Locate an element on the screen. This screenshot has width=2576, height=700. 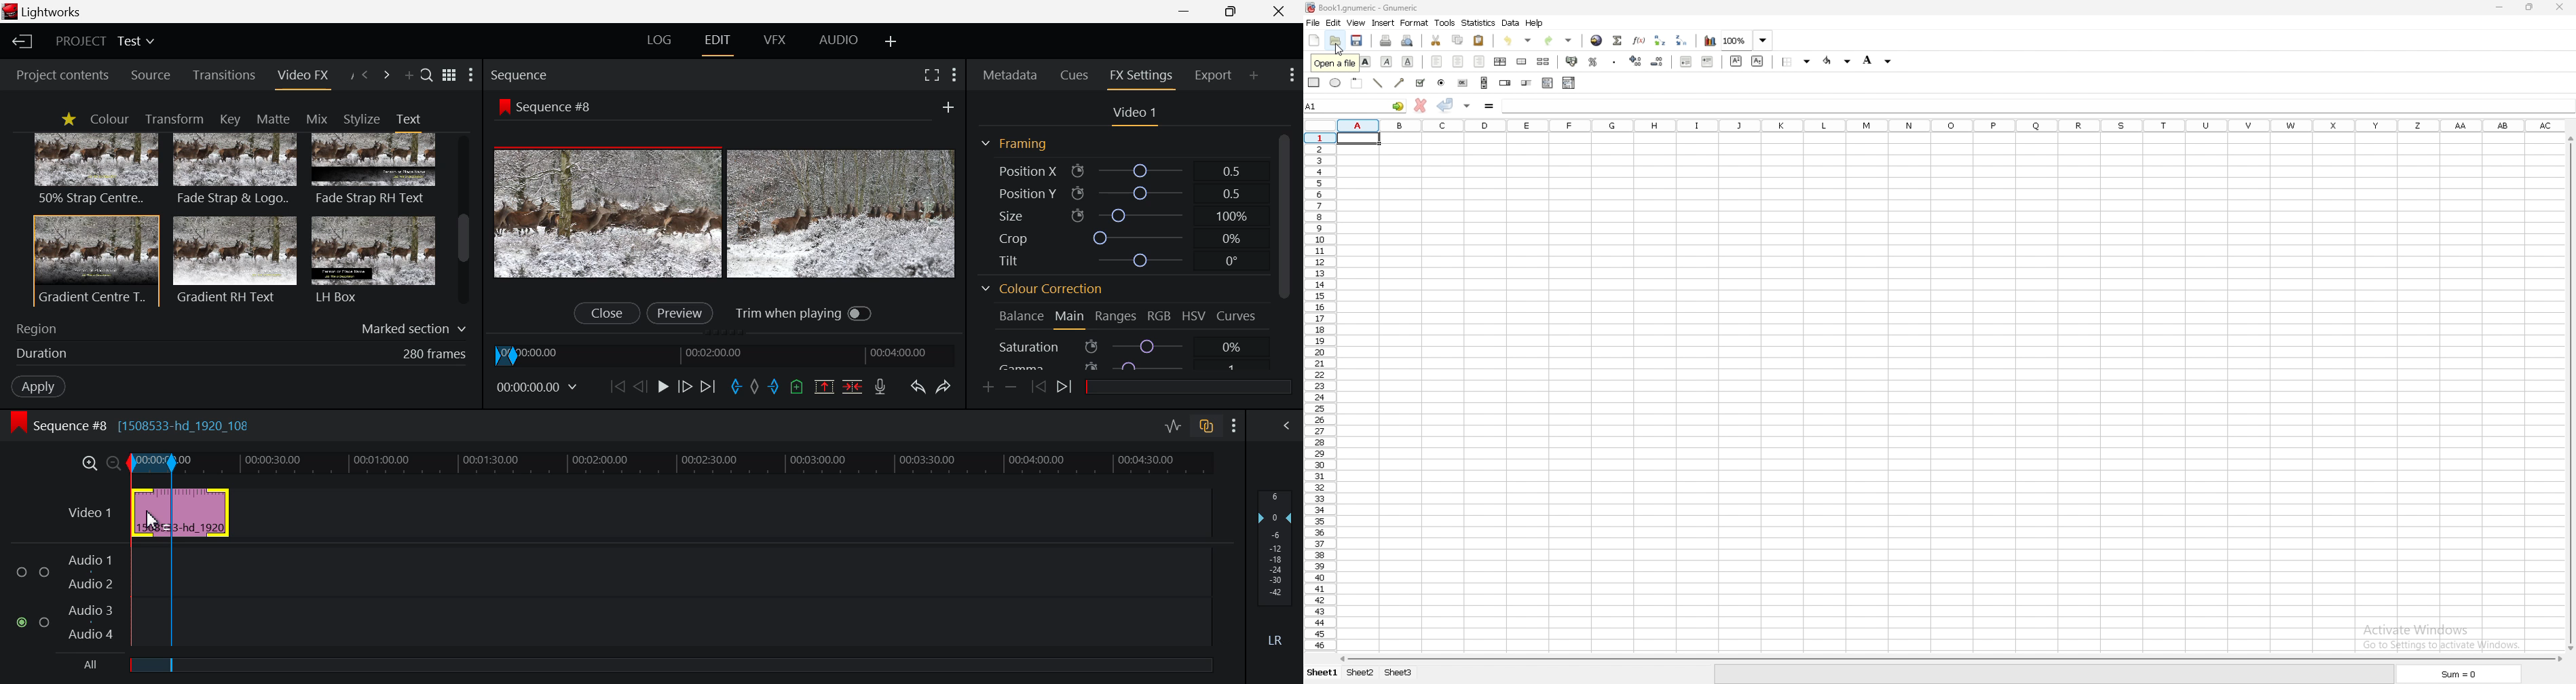
Transitions is located at coordinates (225, 75).